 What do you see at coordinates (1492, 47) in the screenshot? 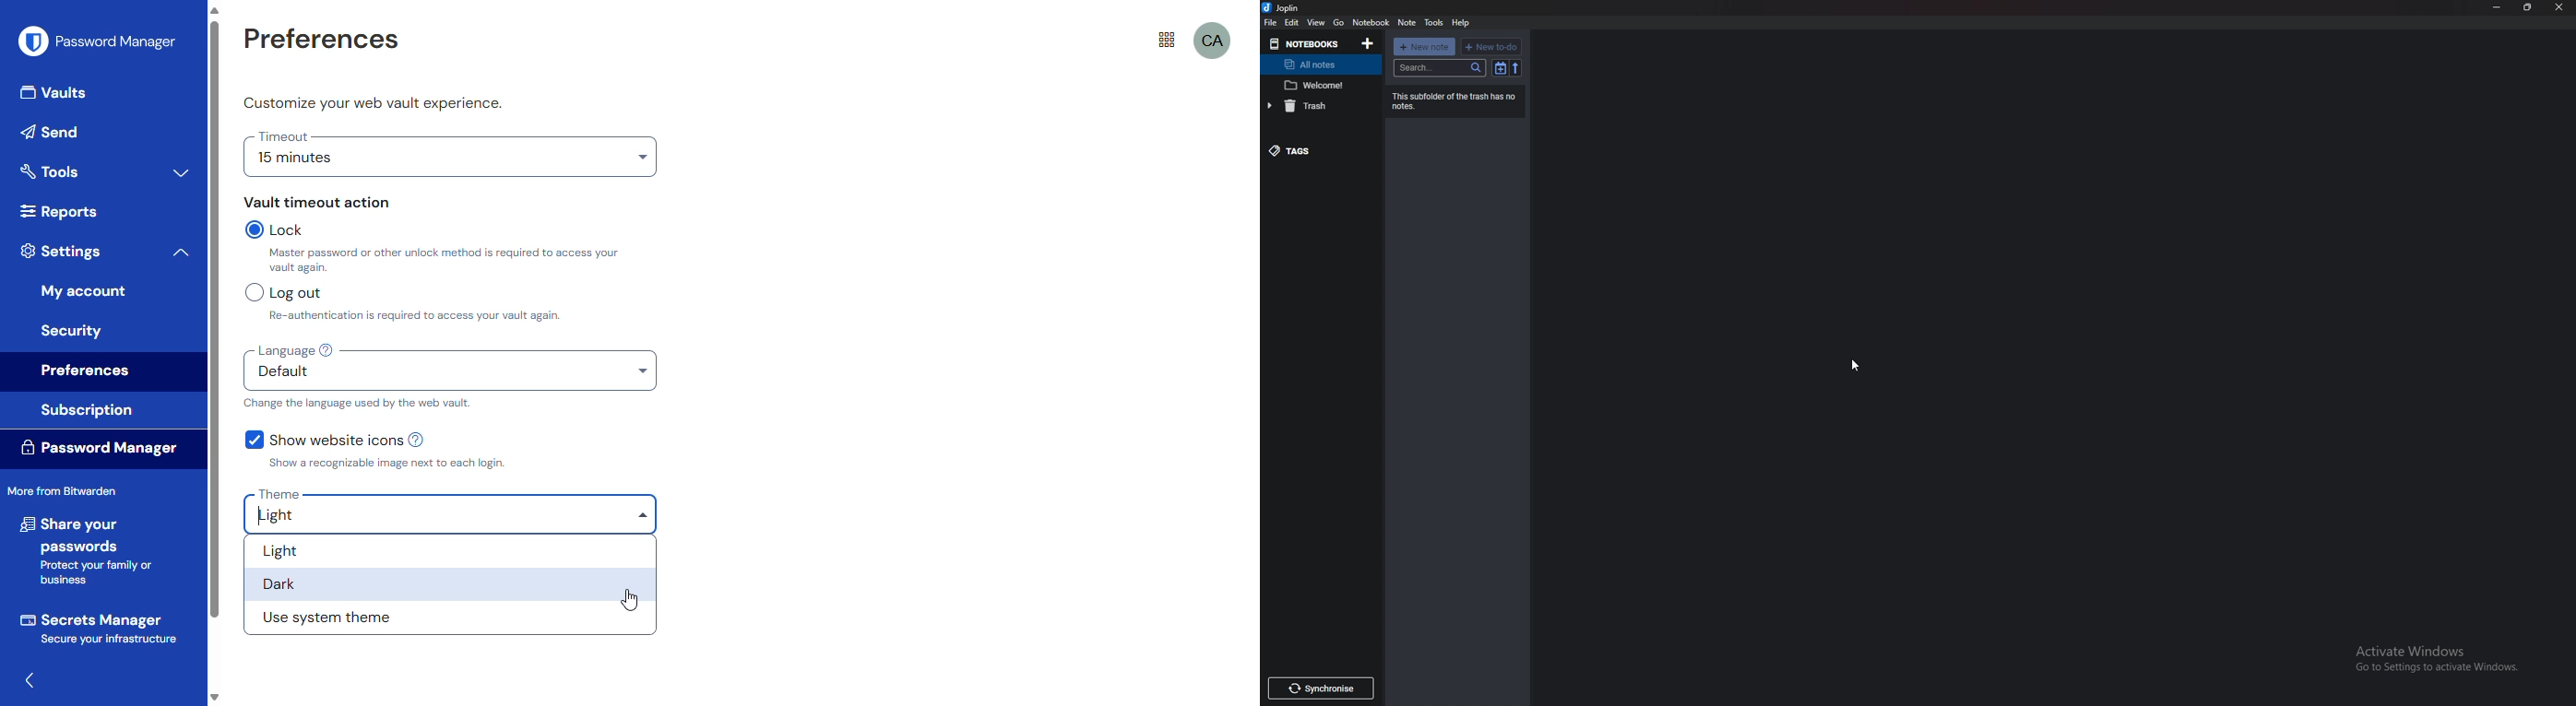
I see `New to do` at bounding box center [1492, 47].